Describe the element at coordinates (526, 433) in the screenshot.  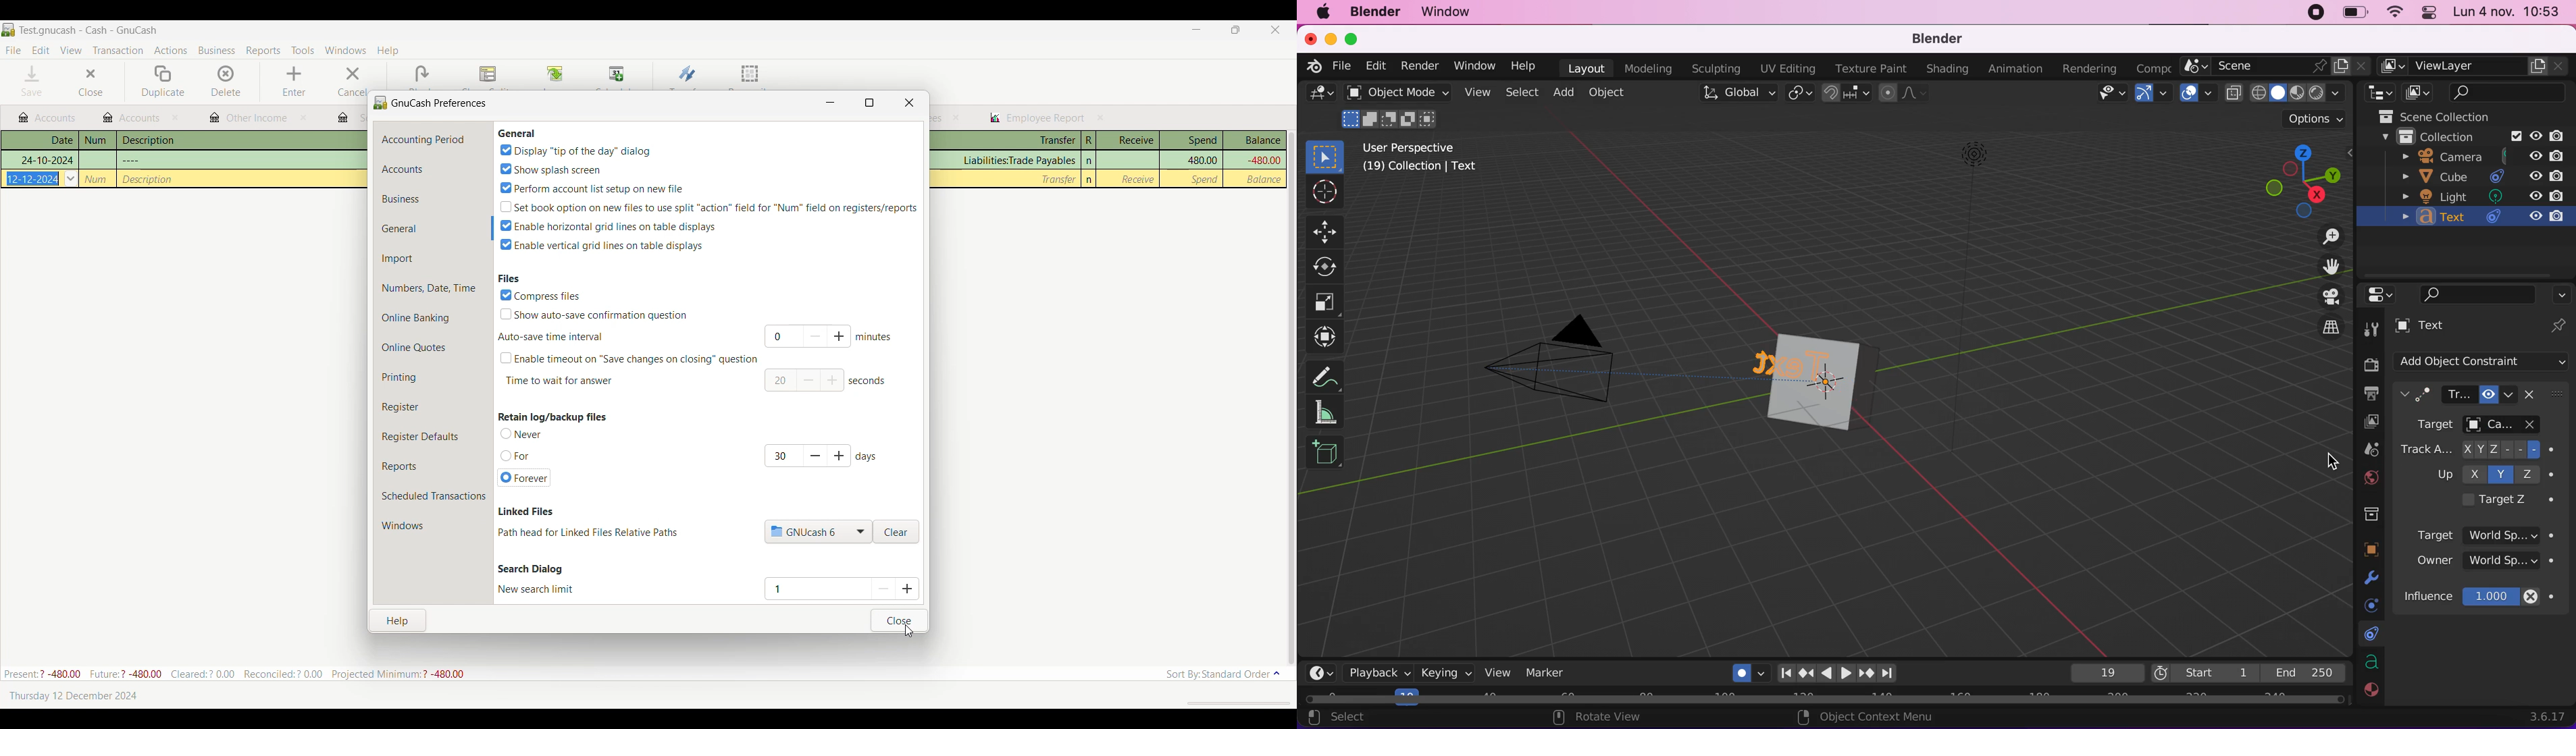
I see `Toggle options under current section` at that location.